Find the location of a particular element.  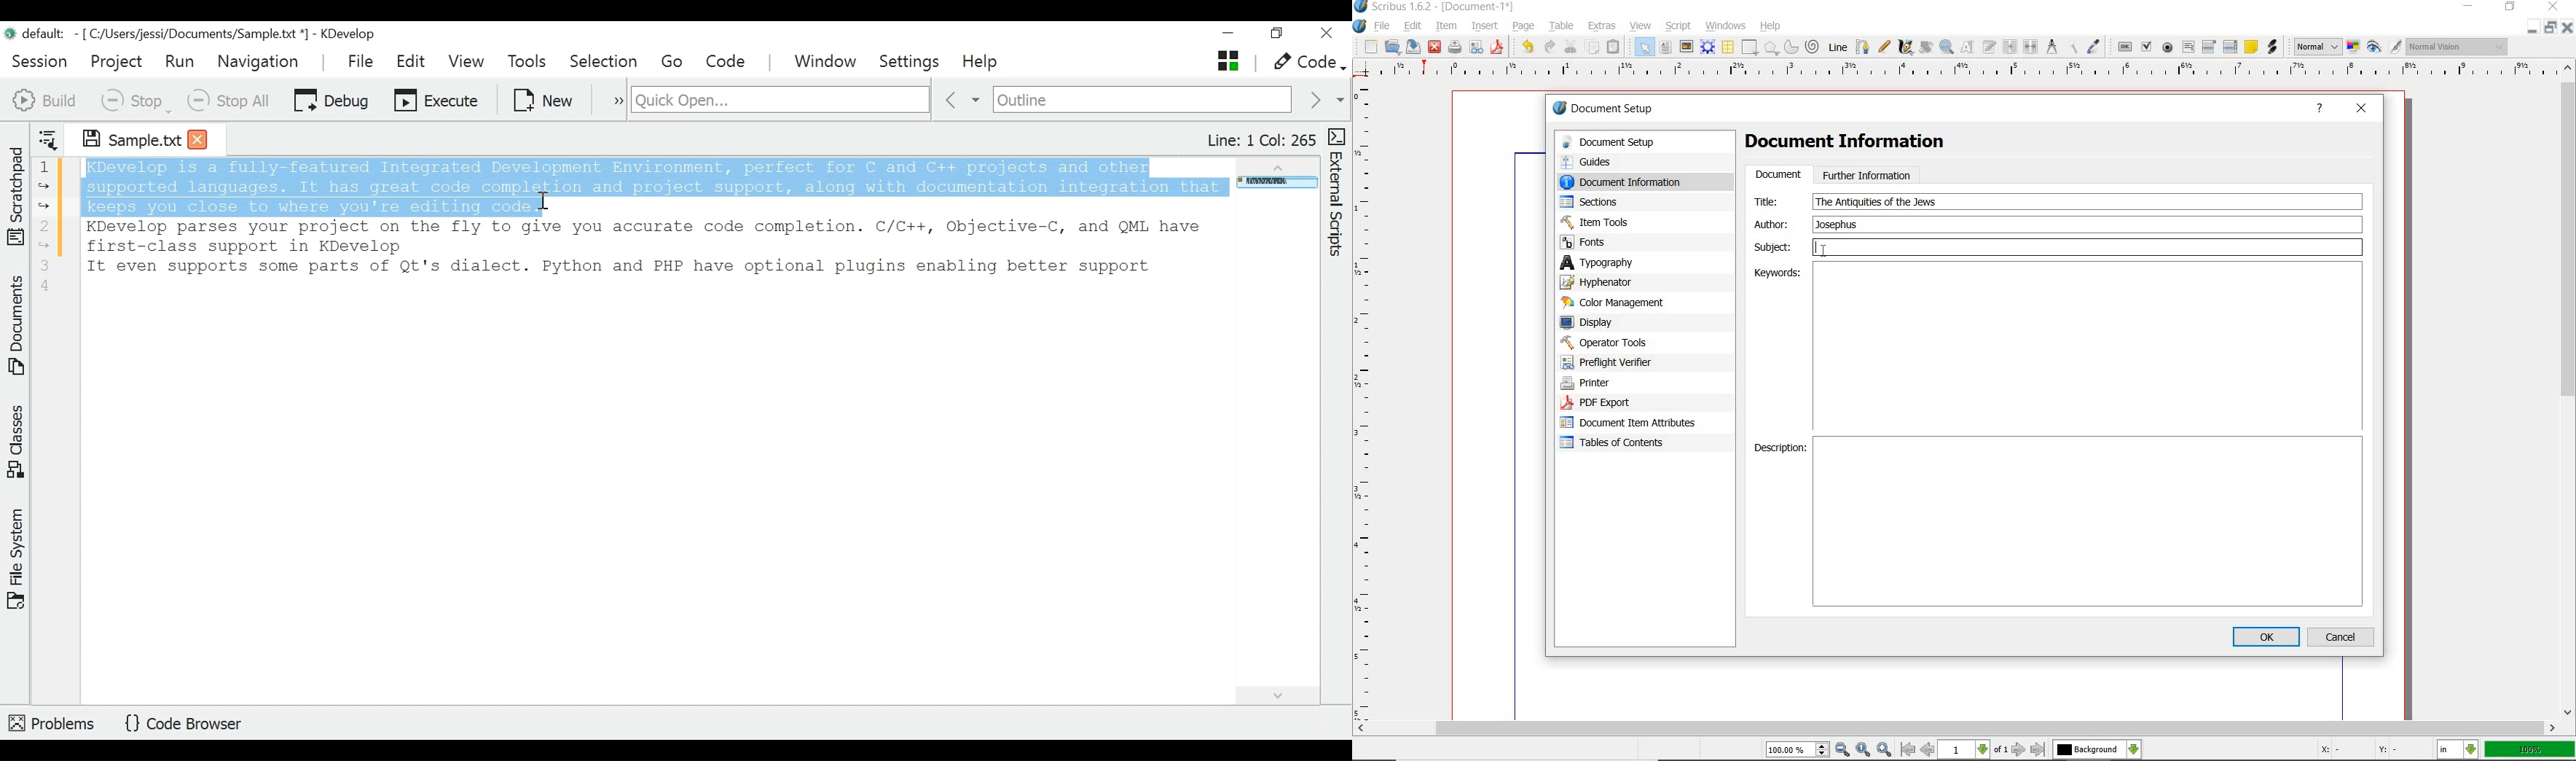

text annotation is located at coordinates (2250, 48).